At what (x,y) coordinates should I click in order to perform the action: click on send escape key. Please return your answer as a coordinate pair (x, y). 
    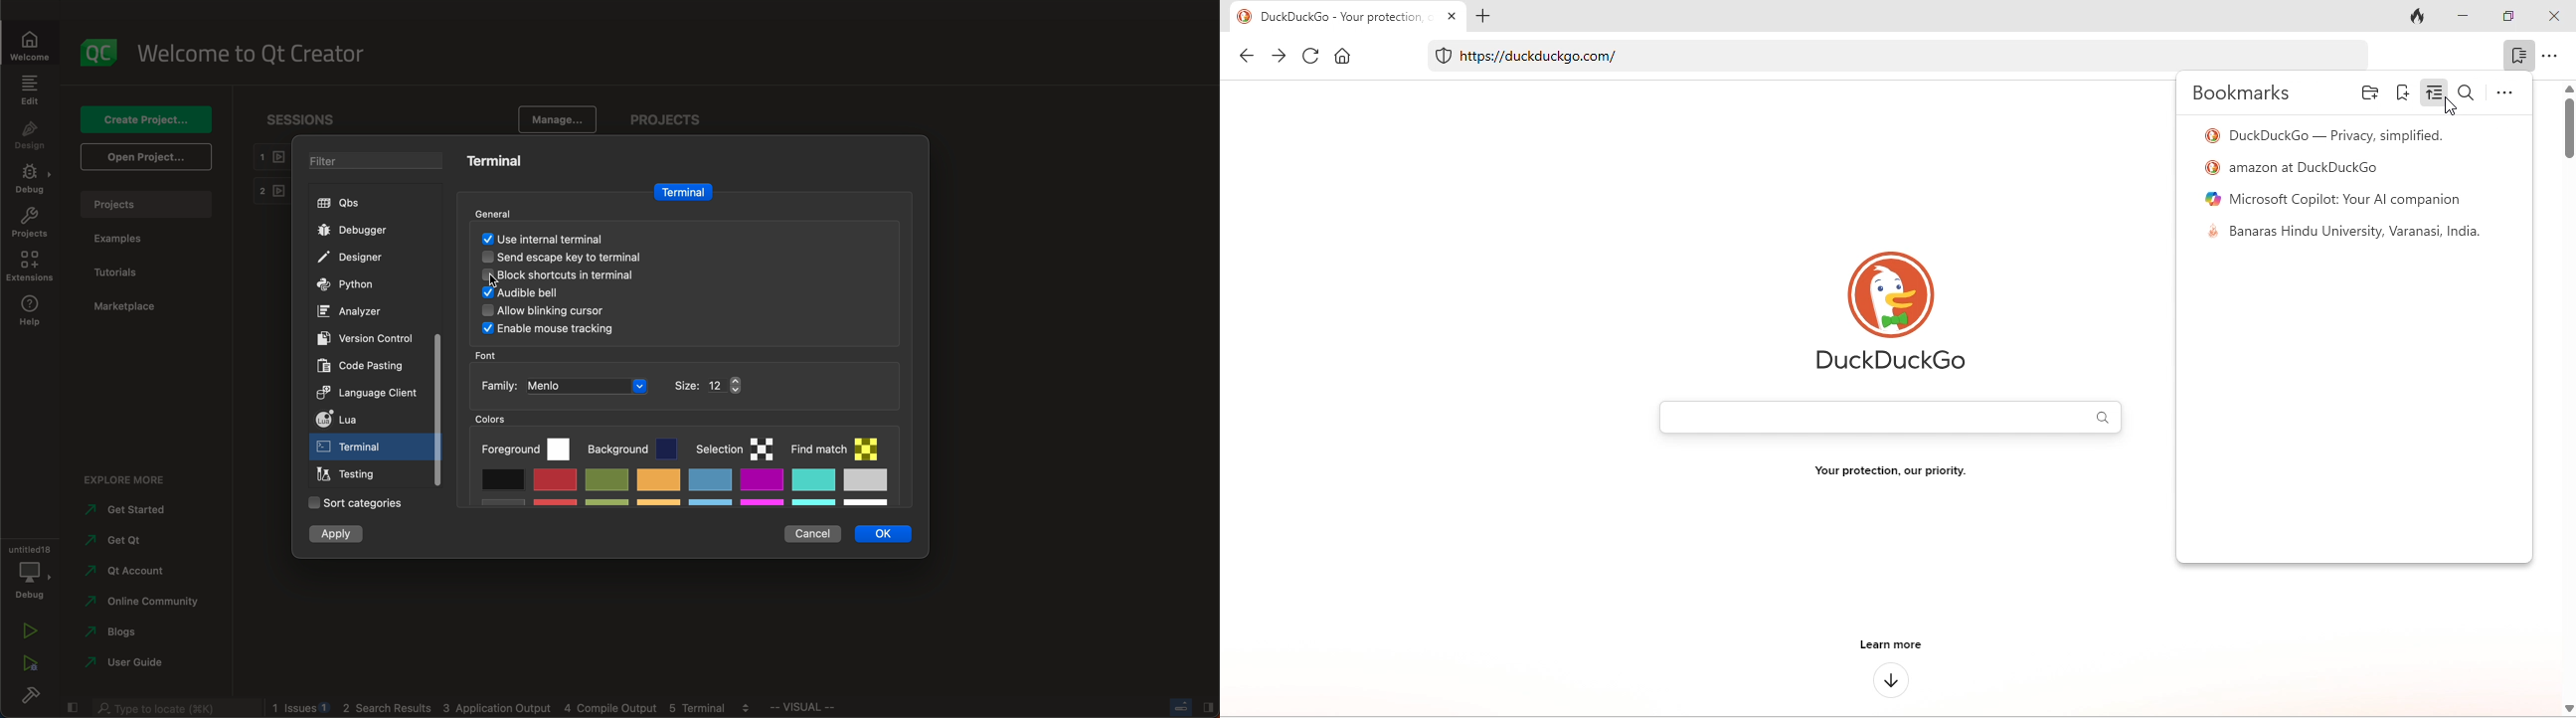
    Looking at the image, I should click on (577, 258).